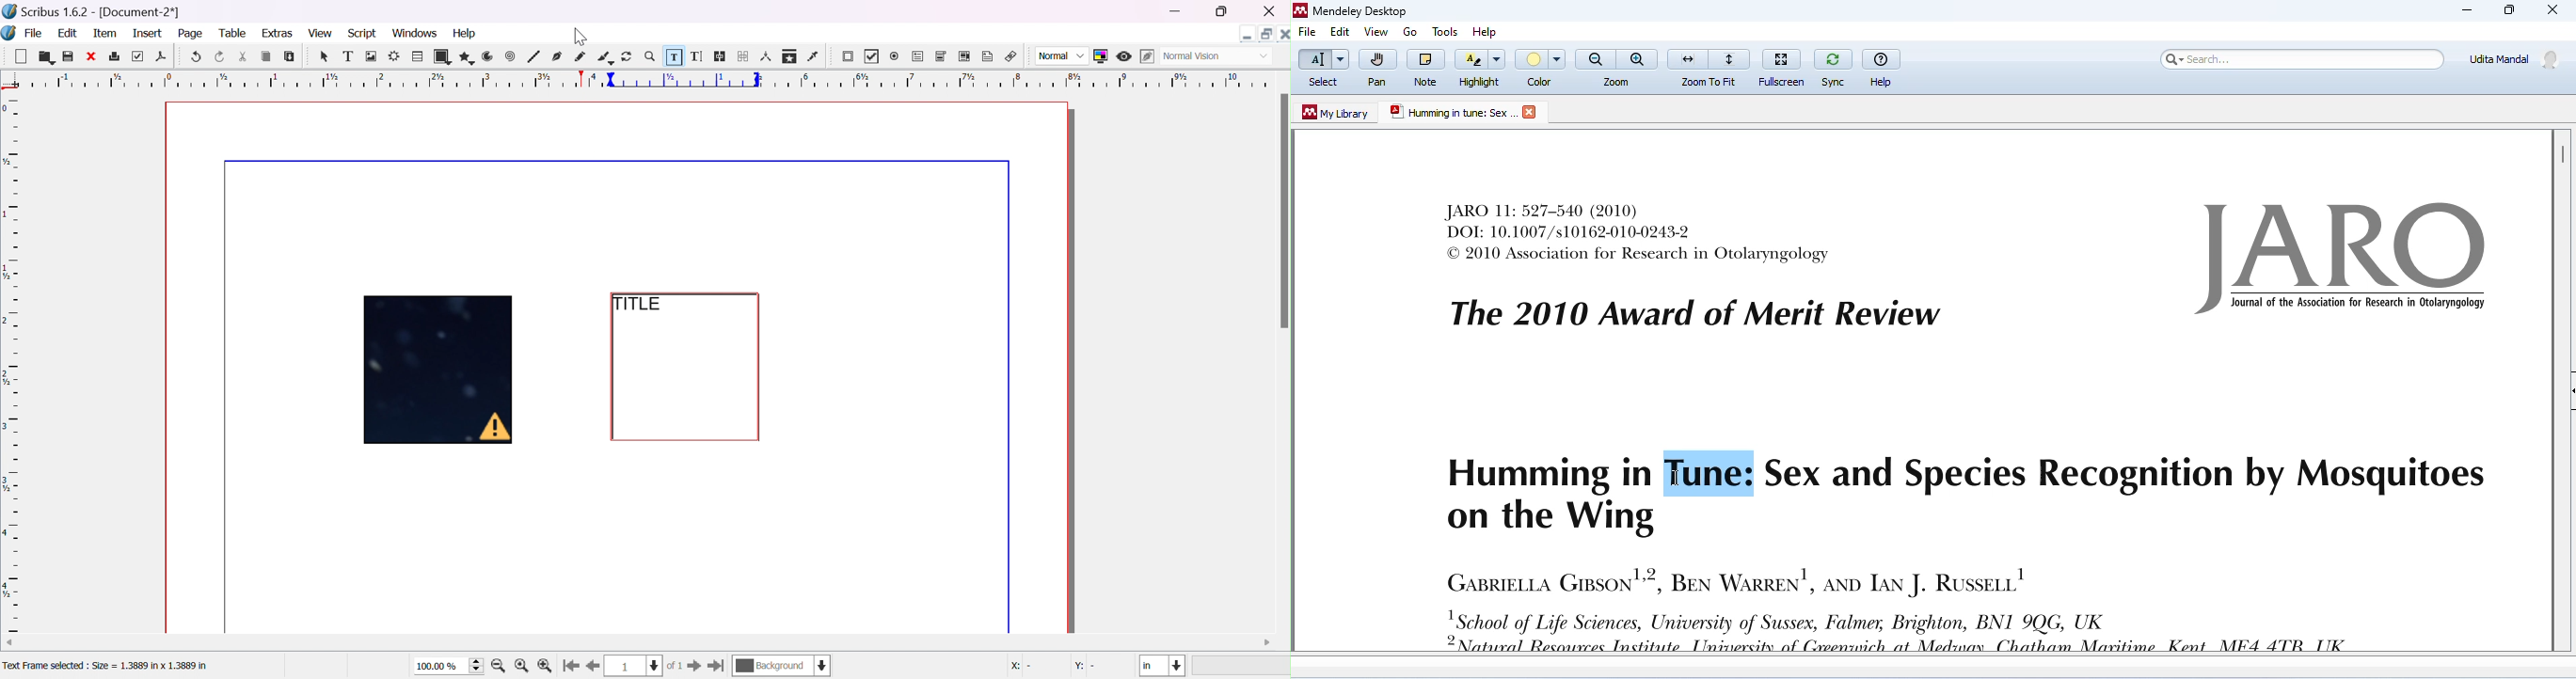  Describe the element at coordinates (510, 55) in the screenshot. I see `spiral` at that location.